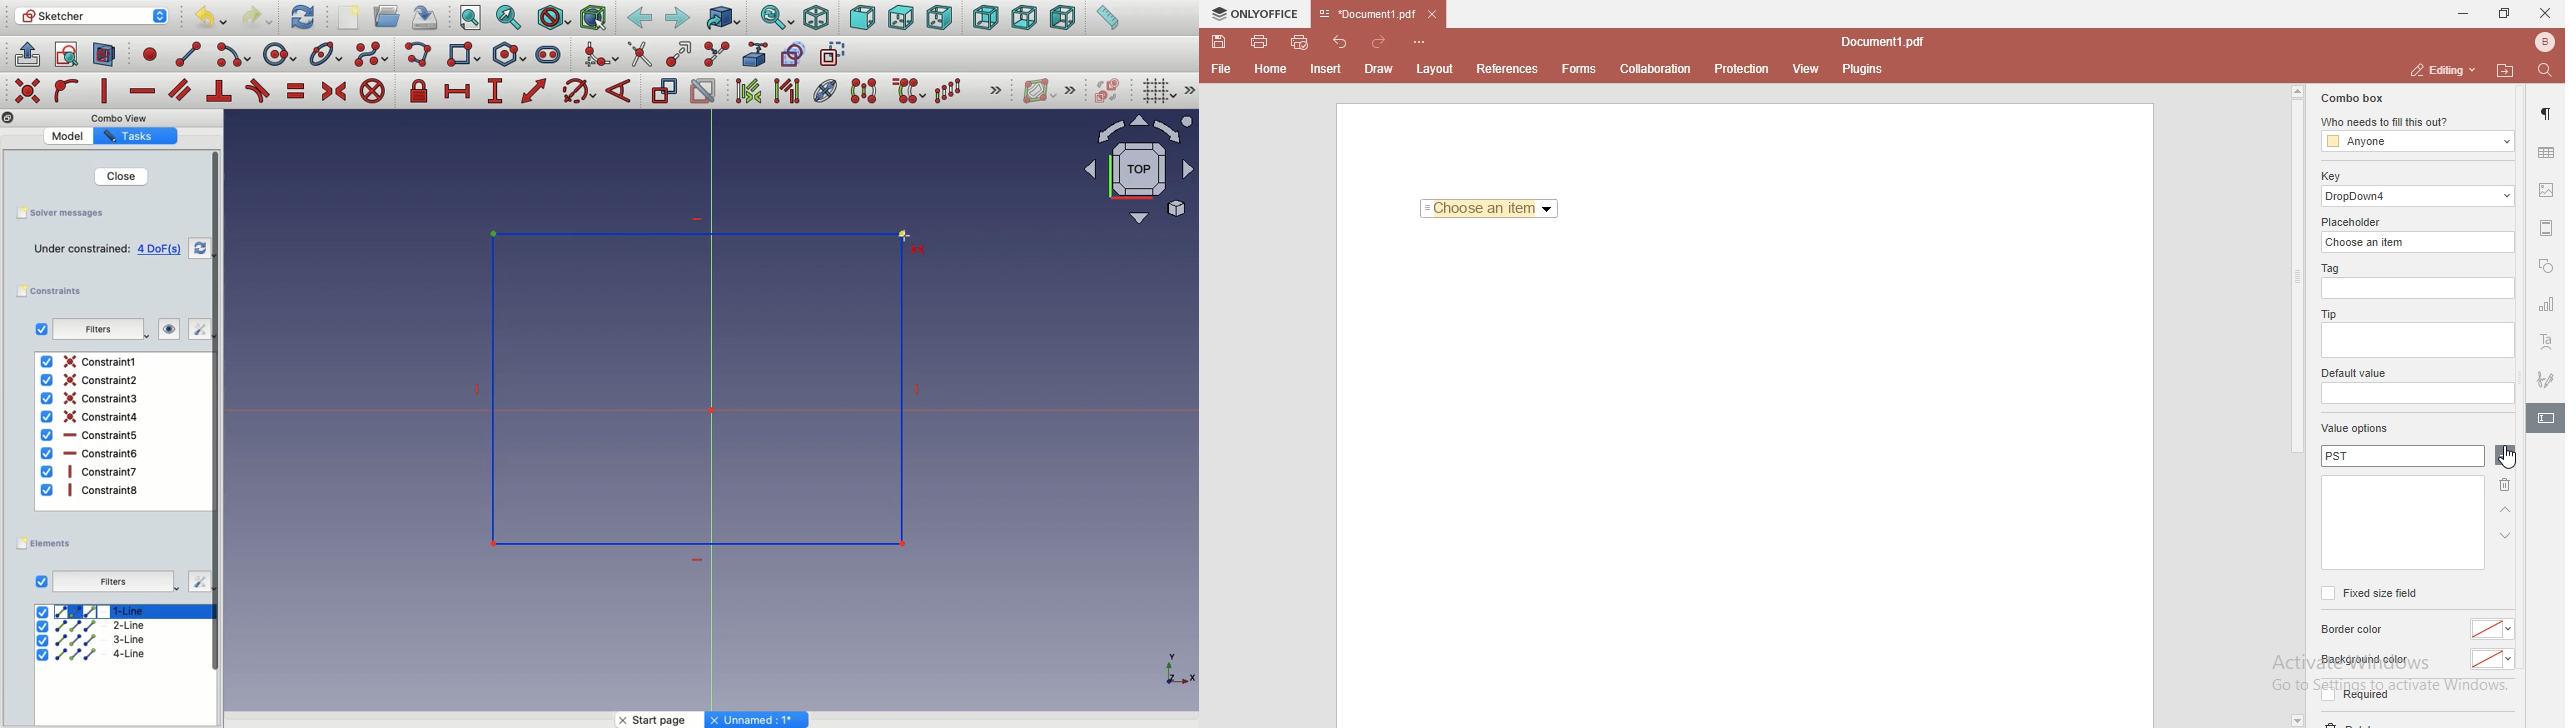  What do you see at coordinates (745, 91) in the screenshot?
I see `Select associated constrains` at bounding box center [745, 91].